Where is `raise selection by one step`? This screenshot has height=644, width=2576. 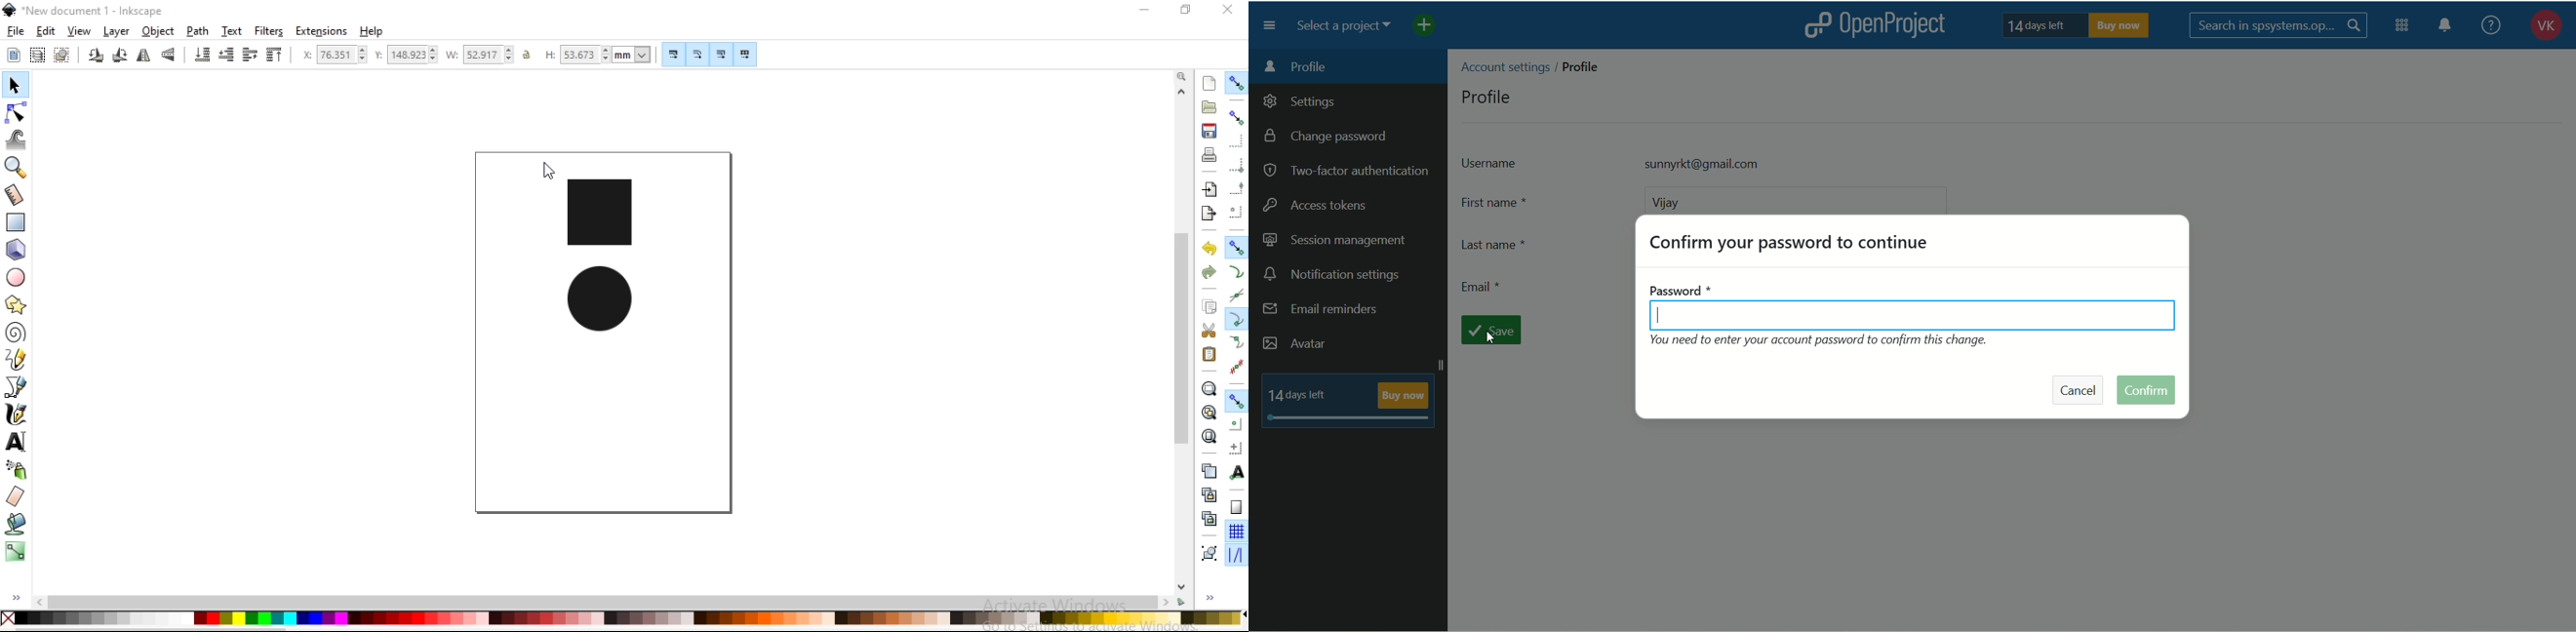 raise selection by one step is located at coordinates (251, 58).